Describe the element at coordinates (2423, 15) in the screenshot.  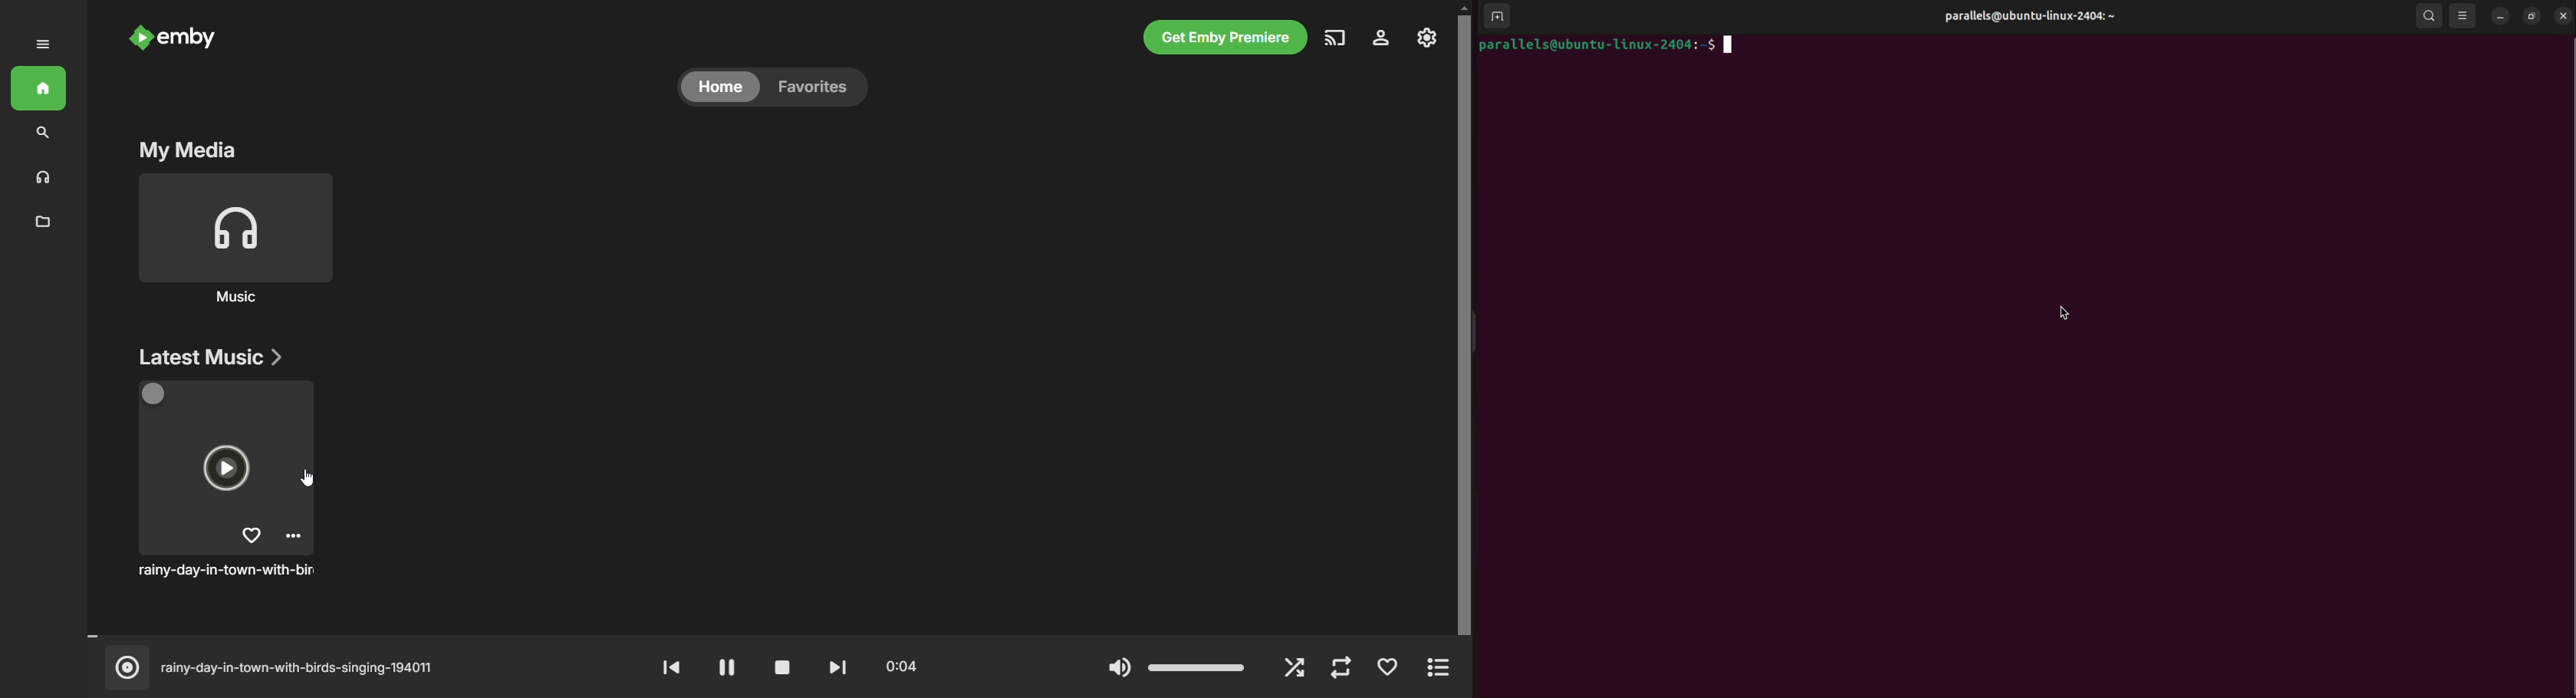
I see `search` at that location.